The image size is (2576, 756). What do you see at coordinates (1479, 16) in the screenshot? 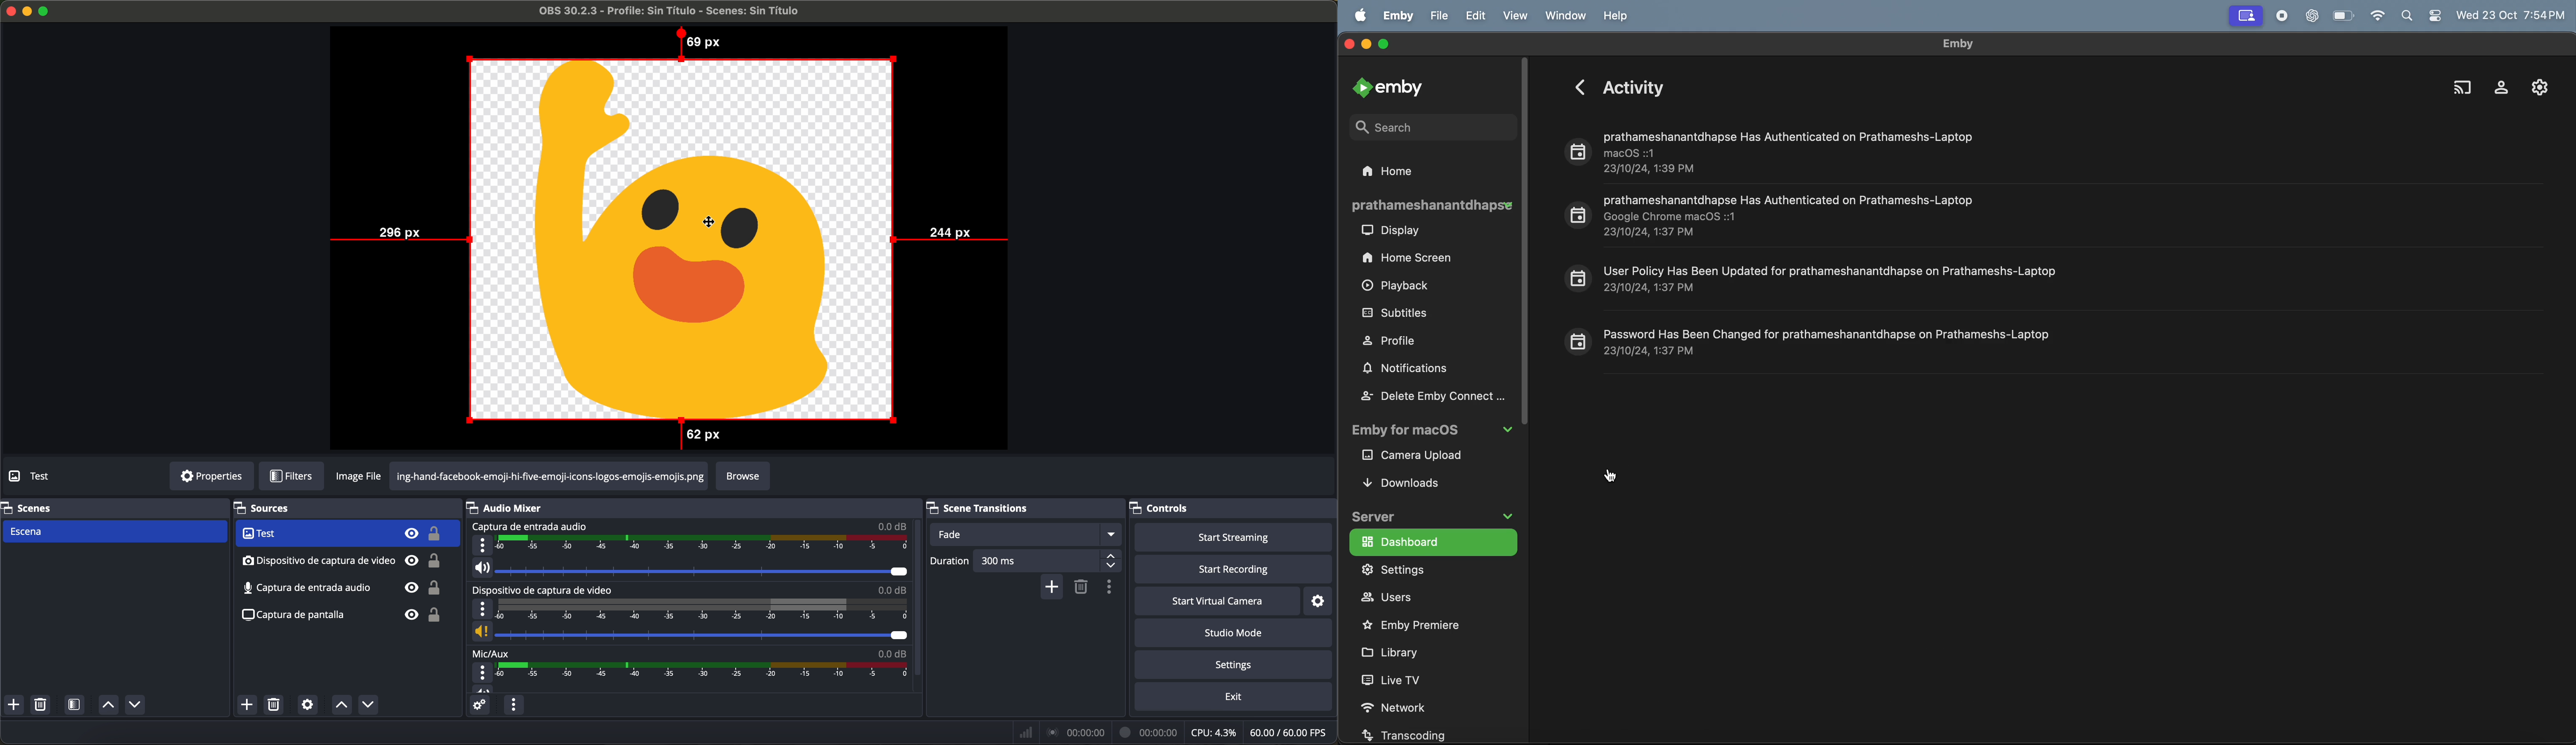
I see `edit` at bounding box center [1479, 16].